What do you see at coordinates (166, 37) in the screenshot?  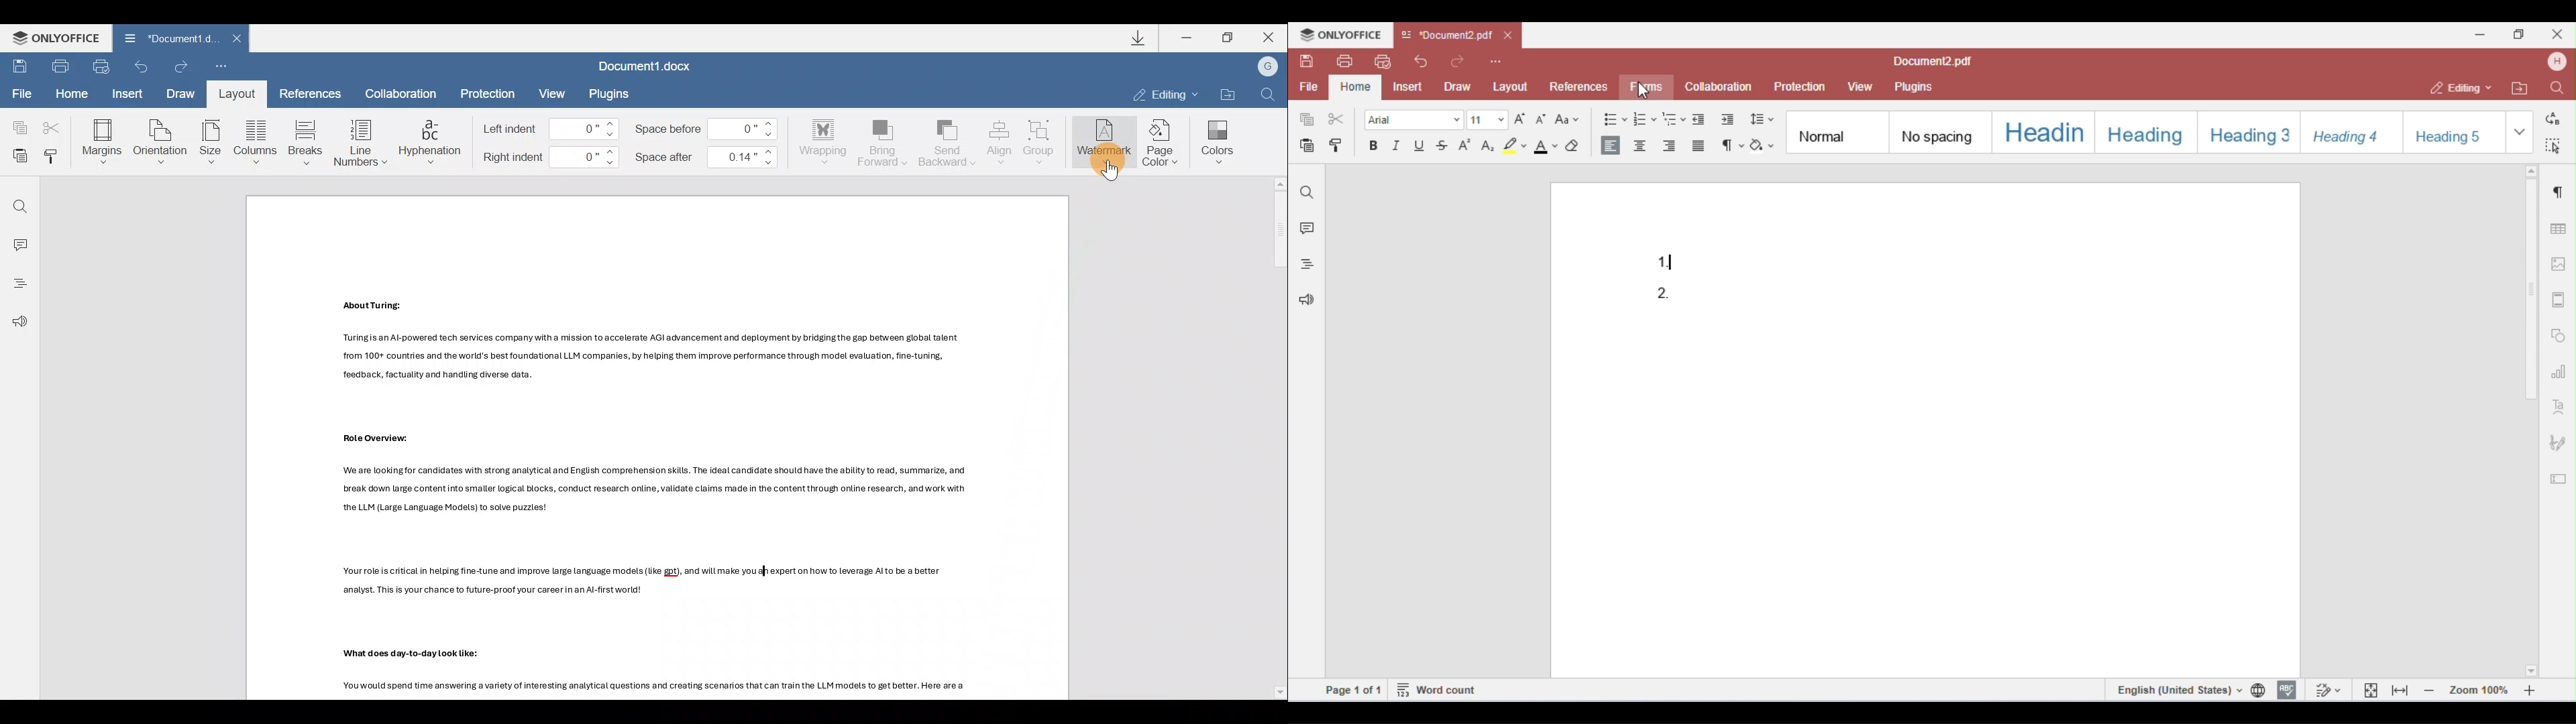 I see `Document1` at bounding box center [166, 37].